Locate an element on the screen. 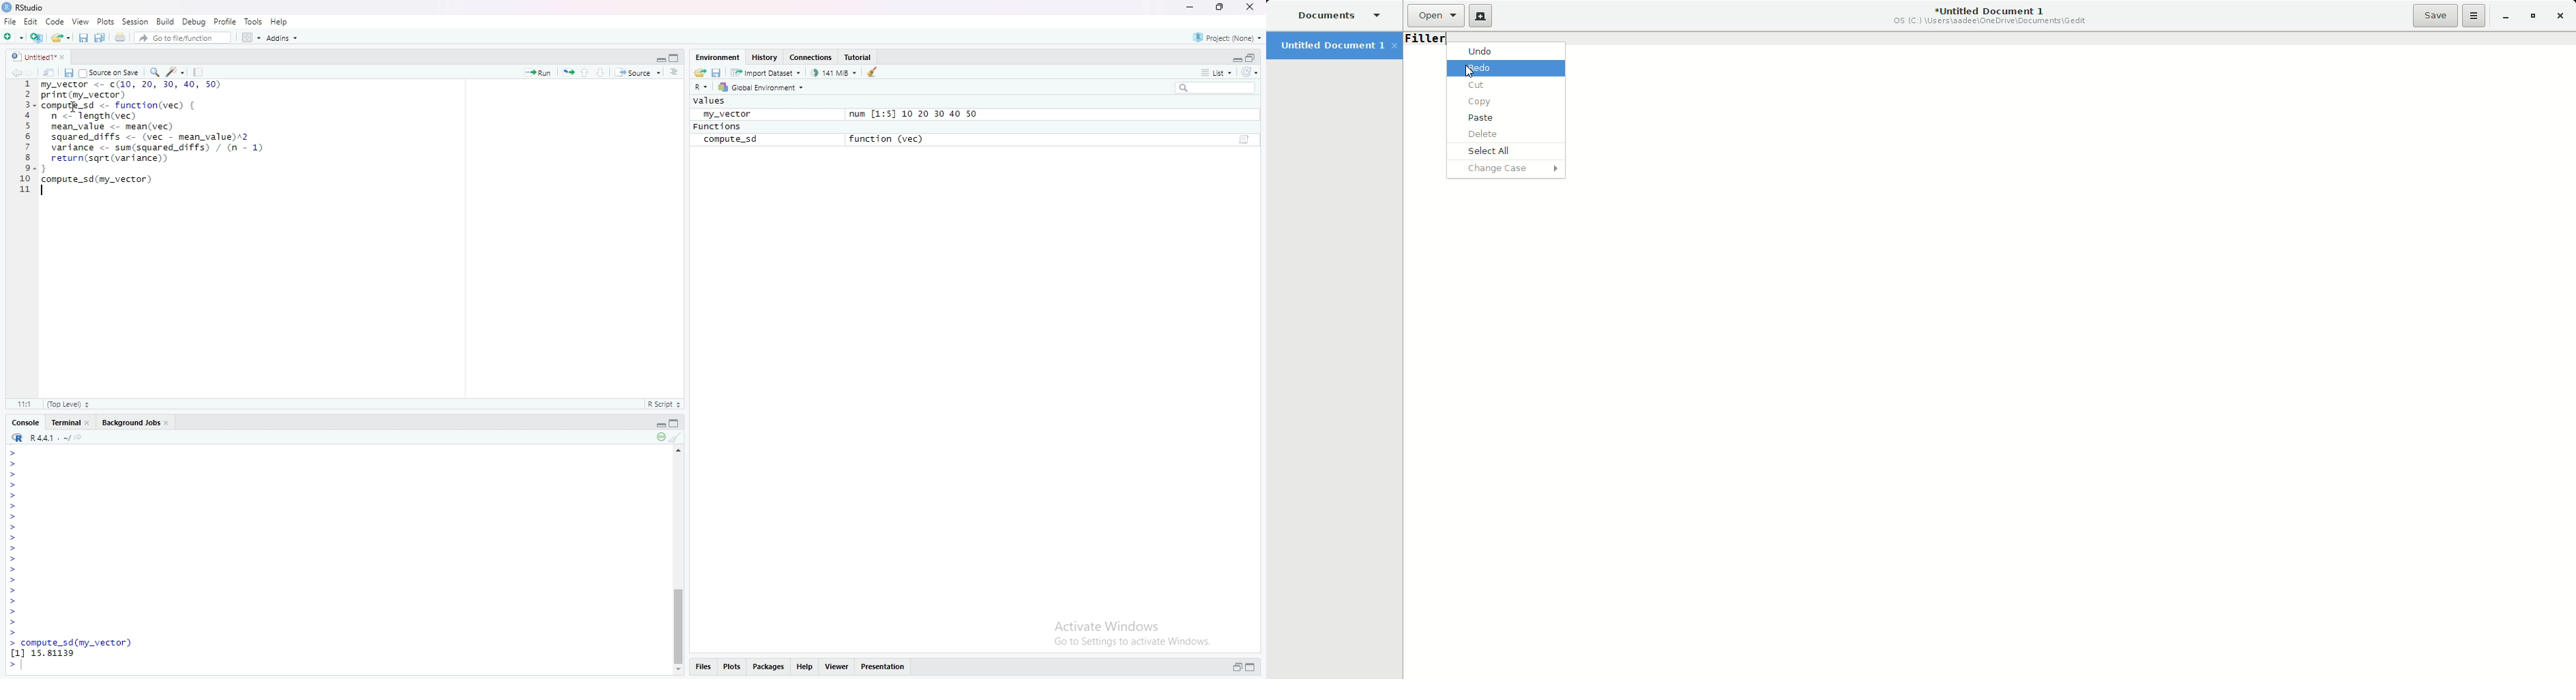 The width and height of the screenshot is (2576, 700). Load workspace is located at coordinates (701, 72).